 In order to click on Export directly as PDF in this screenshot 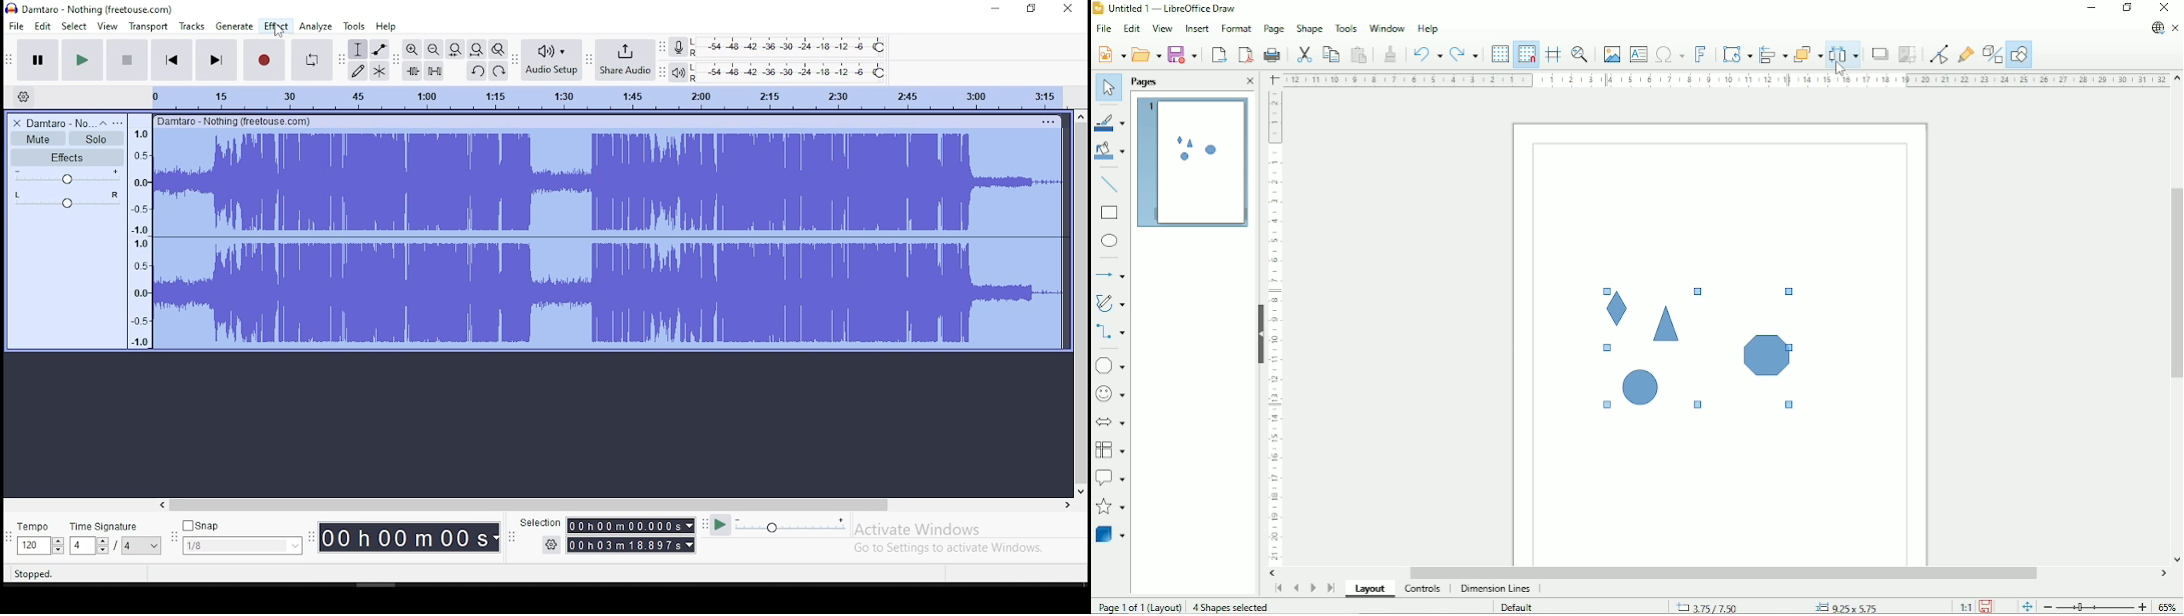, I will do `click(1245, 55)`.